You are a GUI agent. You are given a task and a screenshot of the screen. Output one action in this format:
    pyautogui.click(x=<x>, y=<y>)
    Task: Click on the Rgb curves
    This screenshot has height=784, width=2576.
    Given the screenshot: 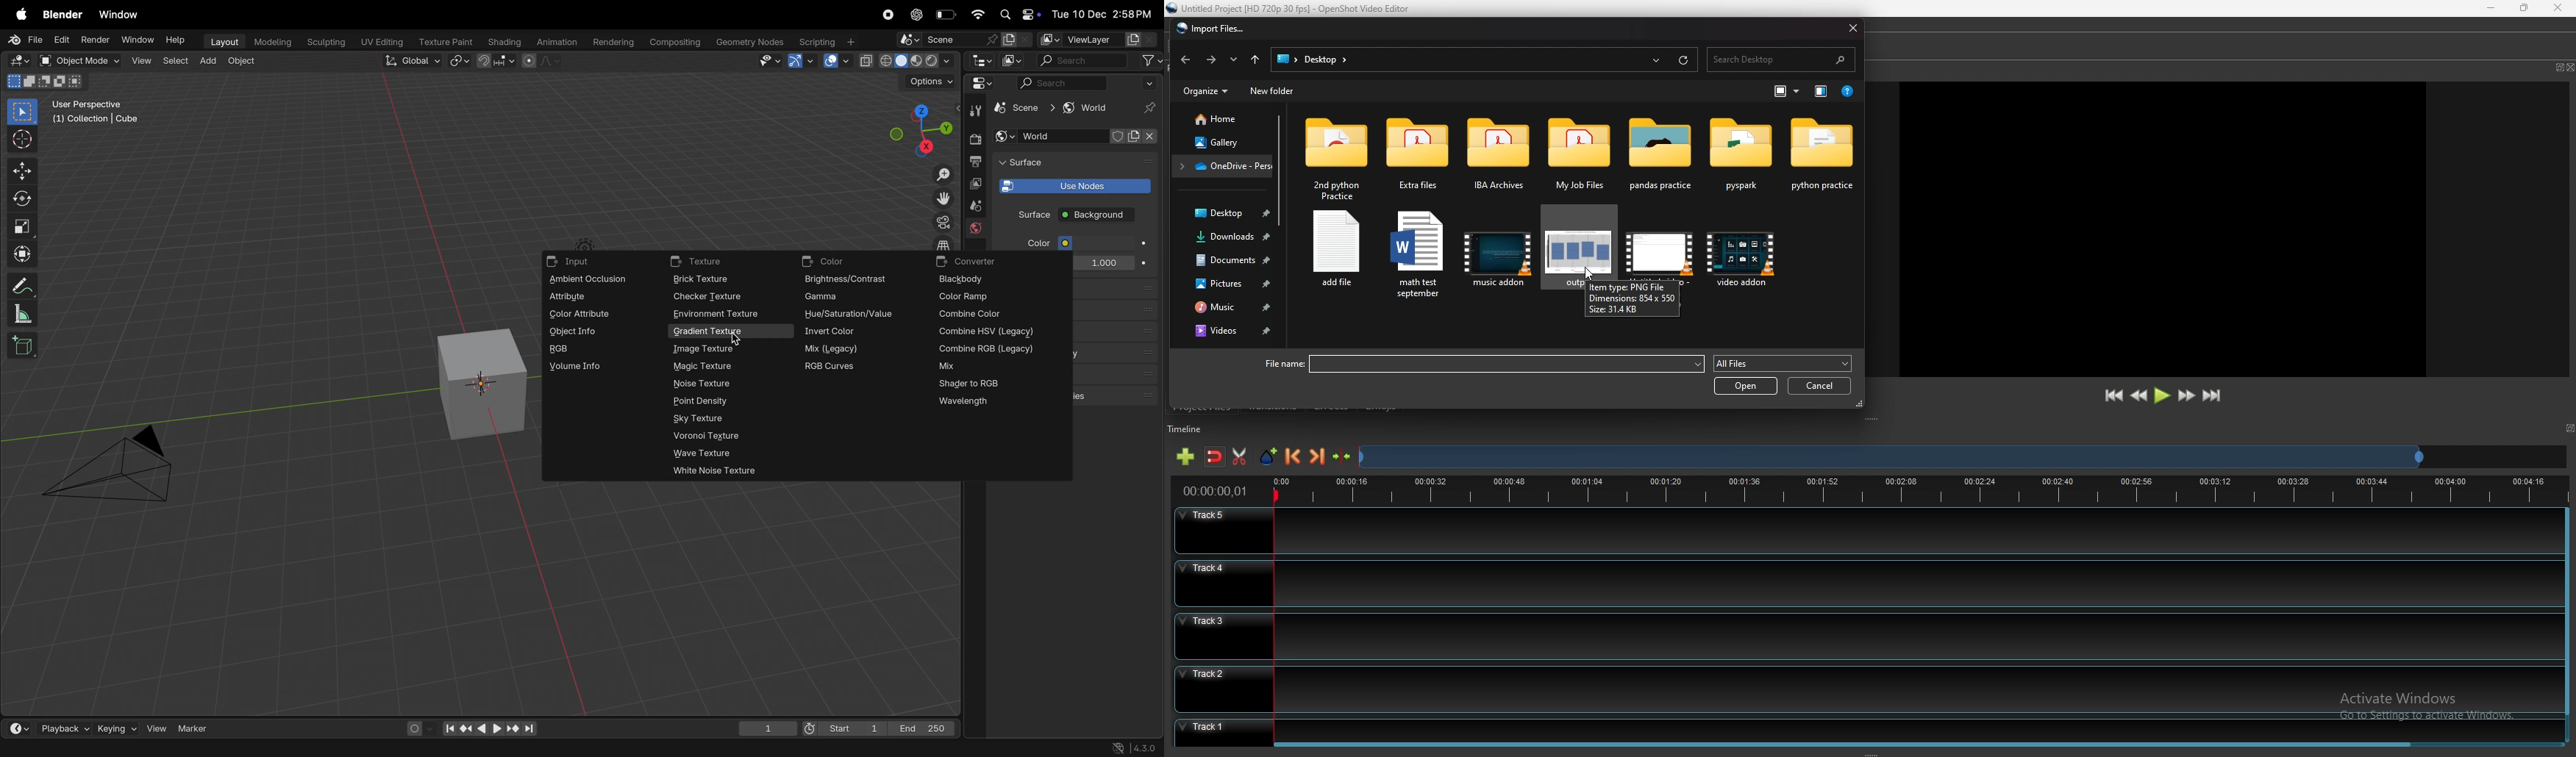 What is the action you would take?
    pyautogui.click(x=846, y=366)
    